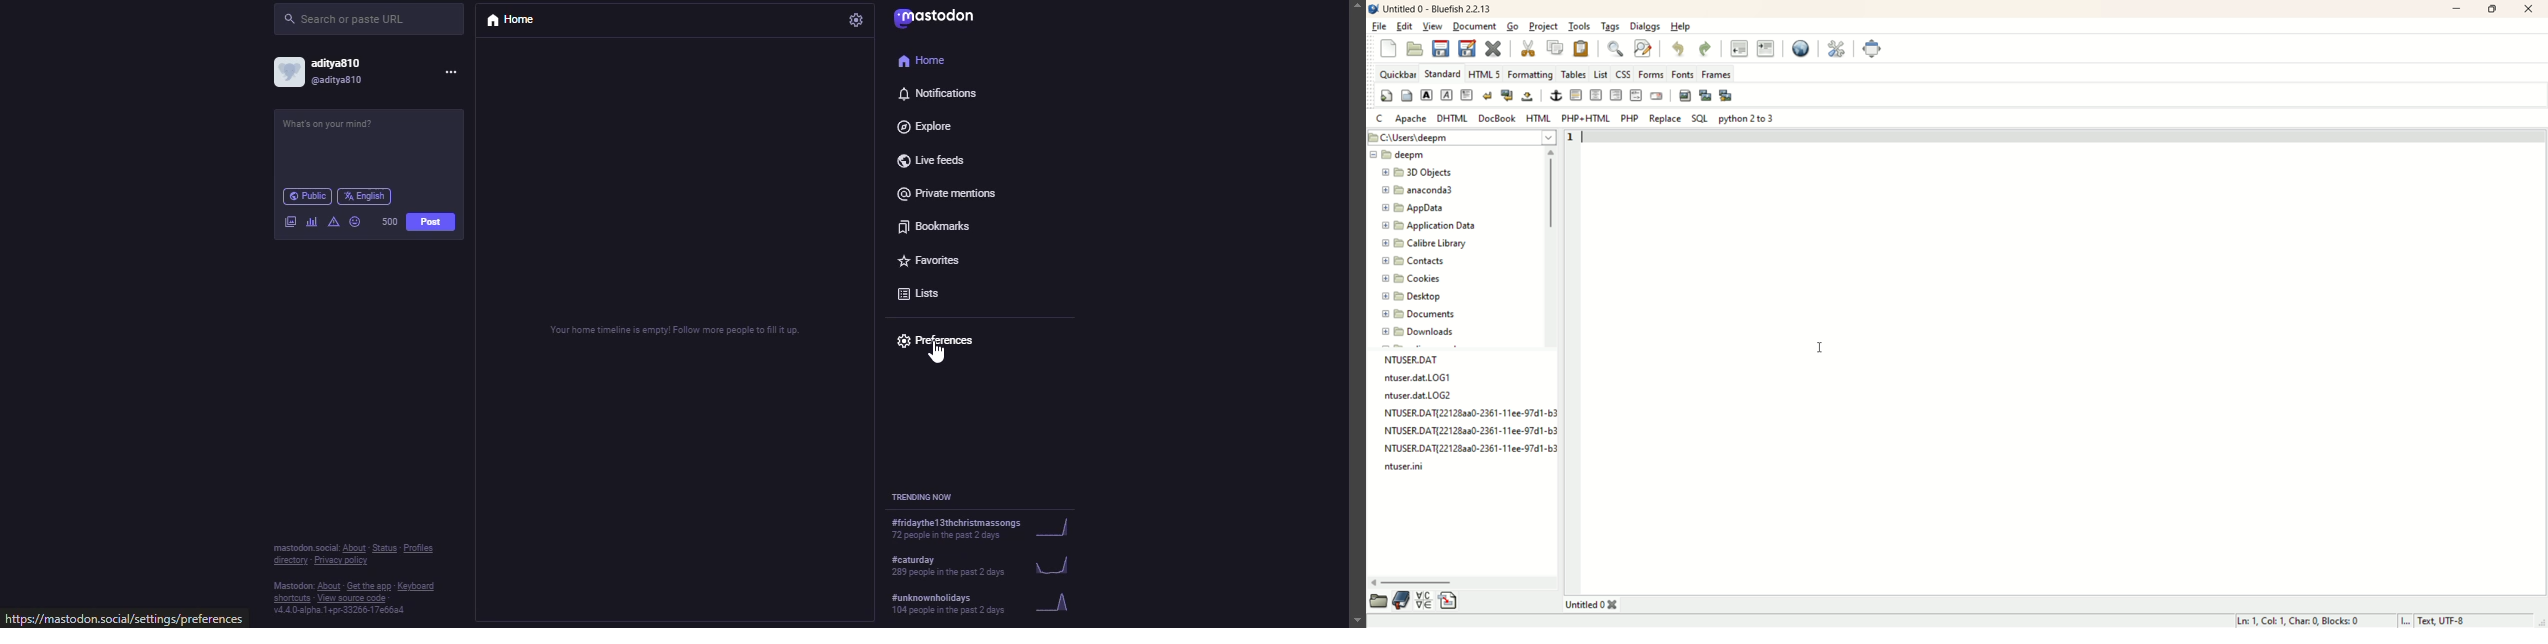 The height and width of the screenshot is (644, 2548). I want to click on edit, so click(1405, 28).